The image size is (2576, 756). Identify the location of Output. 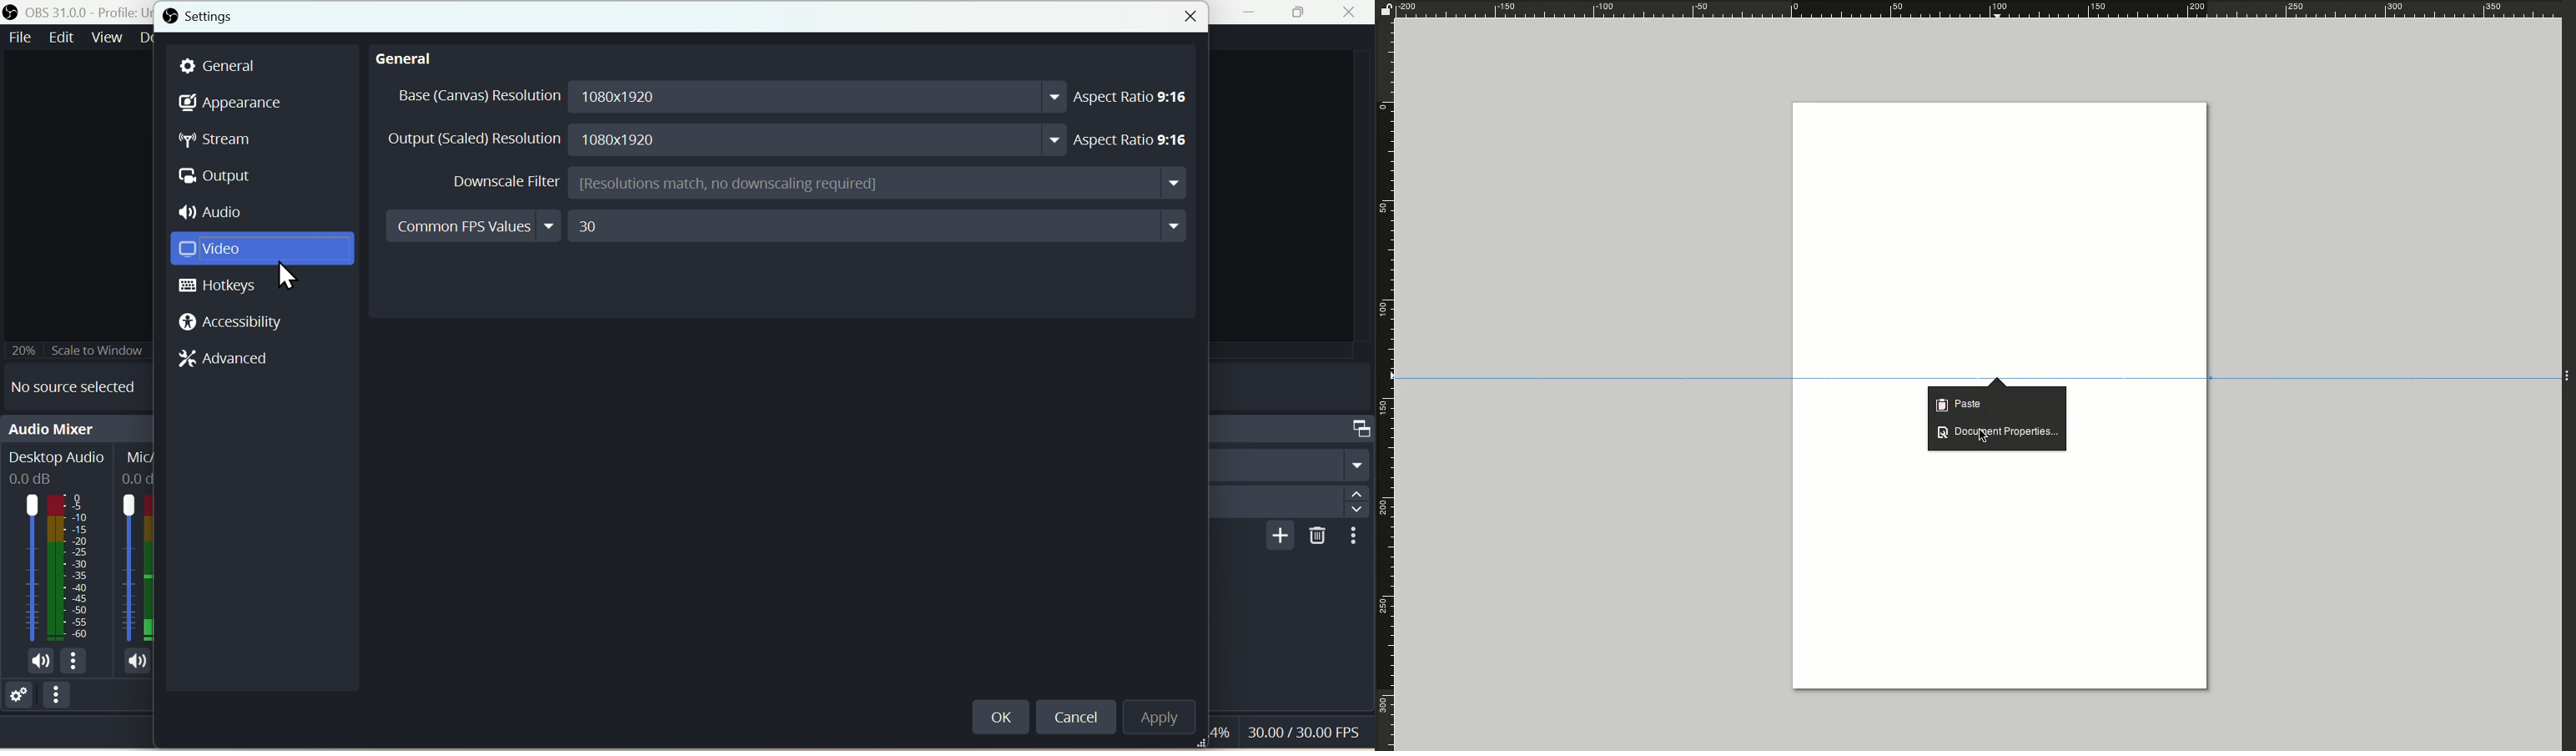
(221, 178).